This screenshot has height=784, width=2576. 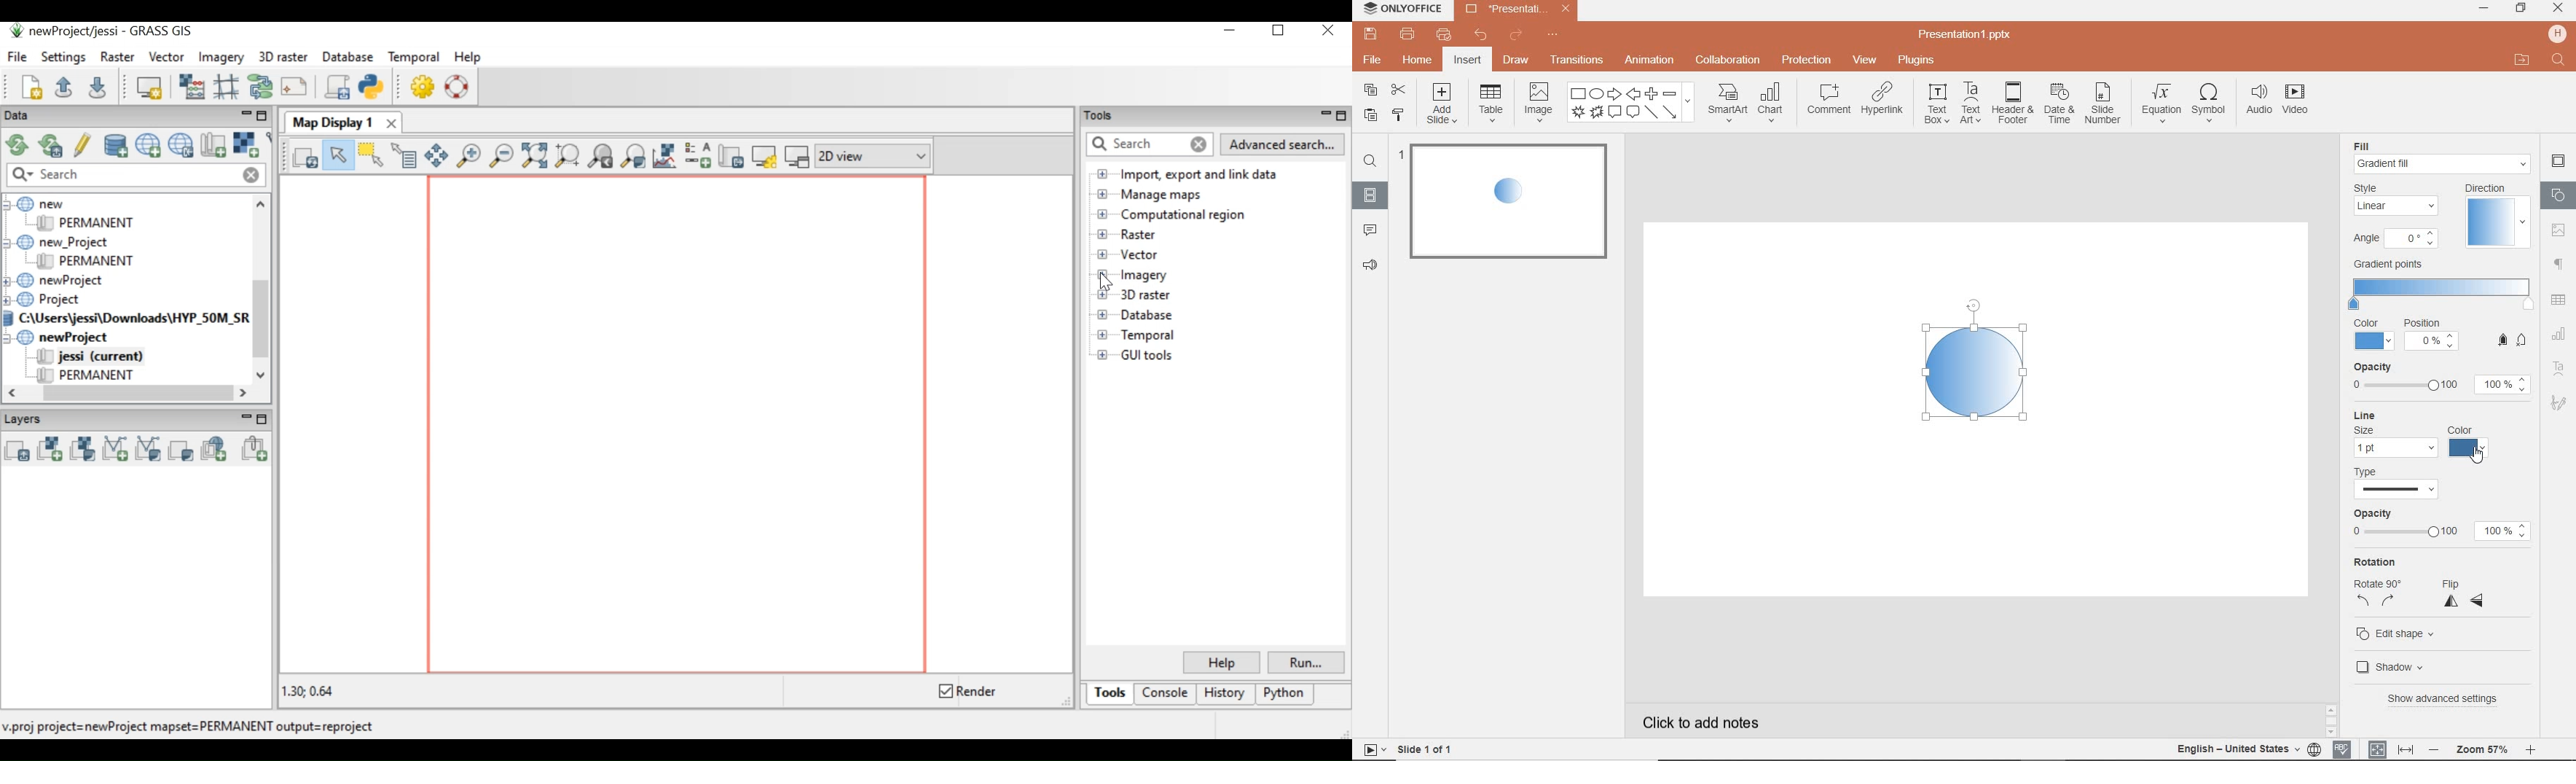 I want to click on slide settings, so click(x=2558, y=161).